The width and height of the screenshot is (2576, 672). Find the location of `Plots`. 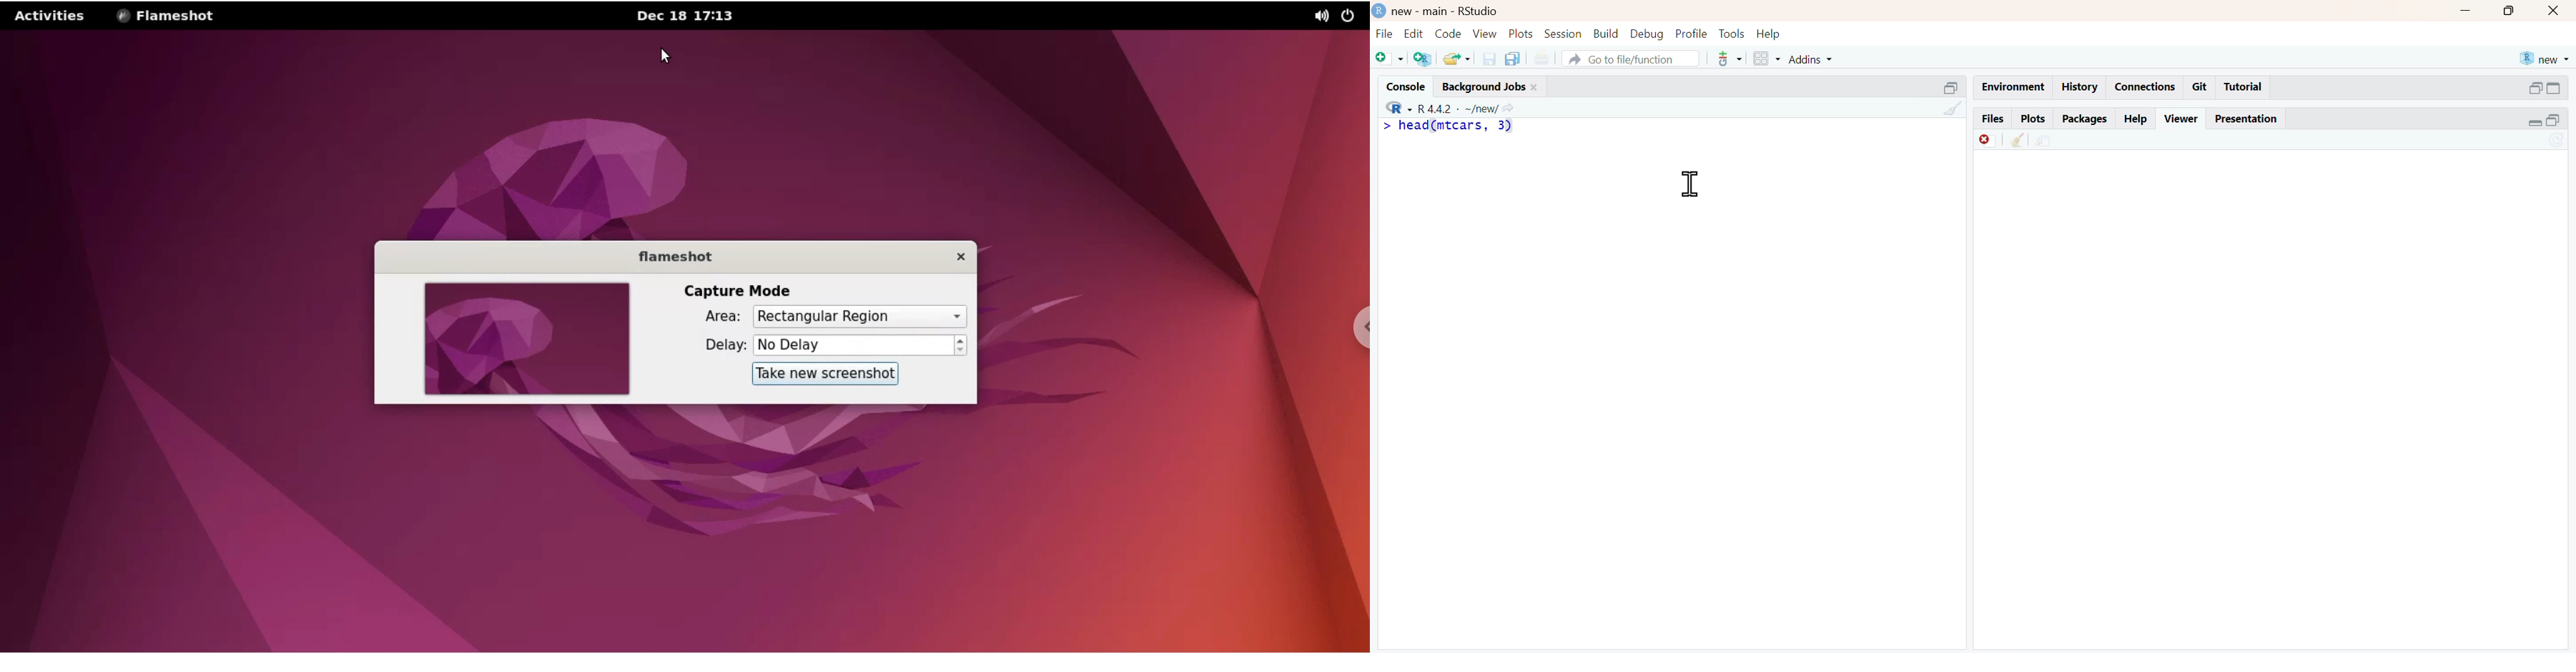

Plots is located at coordinates (1519, 32).